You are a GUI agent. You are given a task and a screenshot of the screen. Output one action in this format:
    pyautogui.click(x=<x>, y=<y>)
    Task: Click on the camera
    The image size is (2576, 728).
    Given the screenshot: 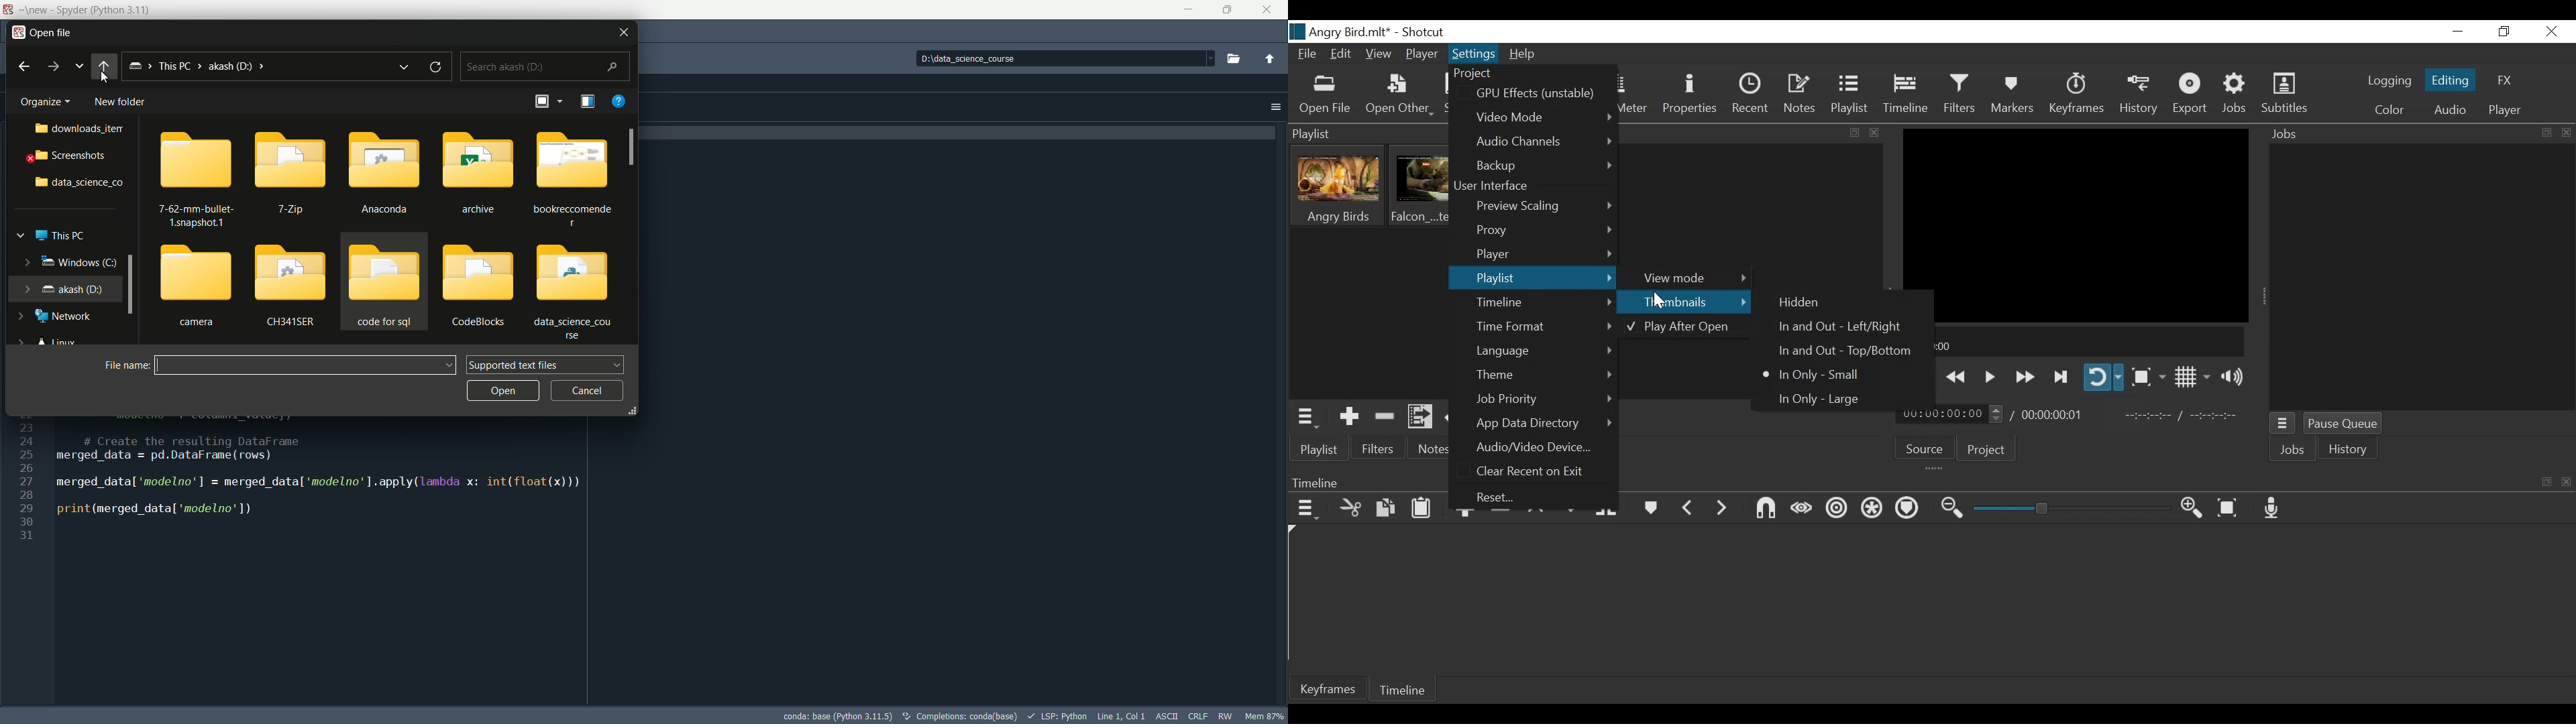 What is the action you would take?
    pyautogui.click(x=195, y=288)
    